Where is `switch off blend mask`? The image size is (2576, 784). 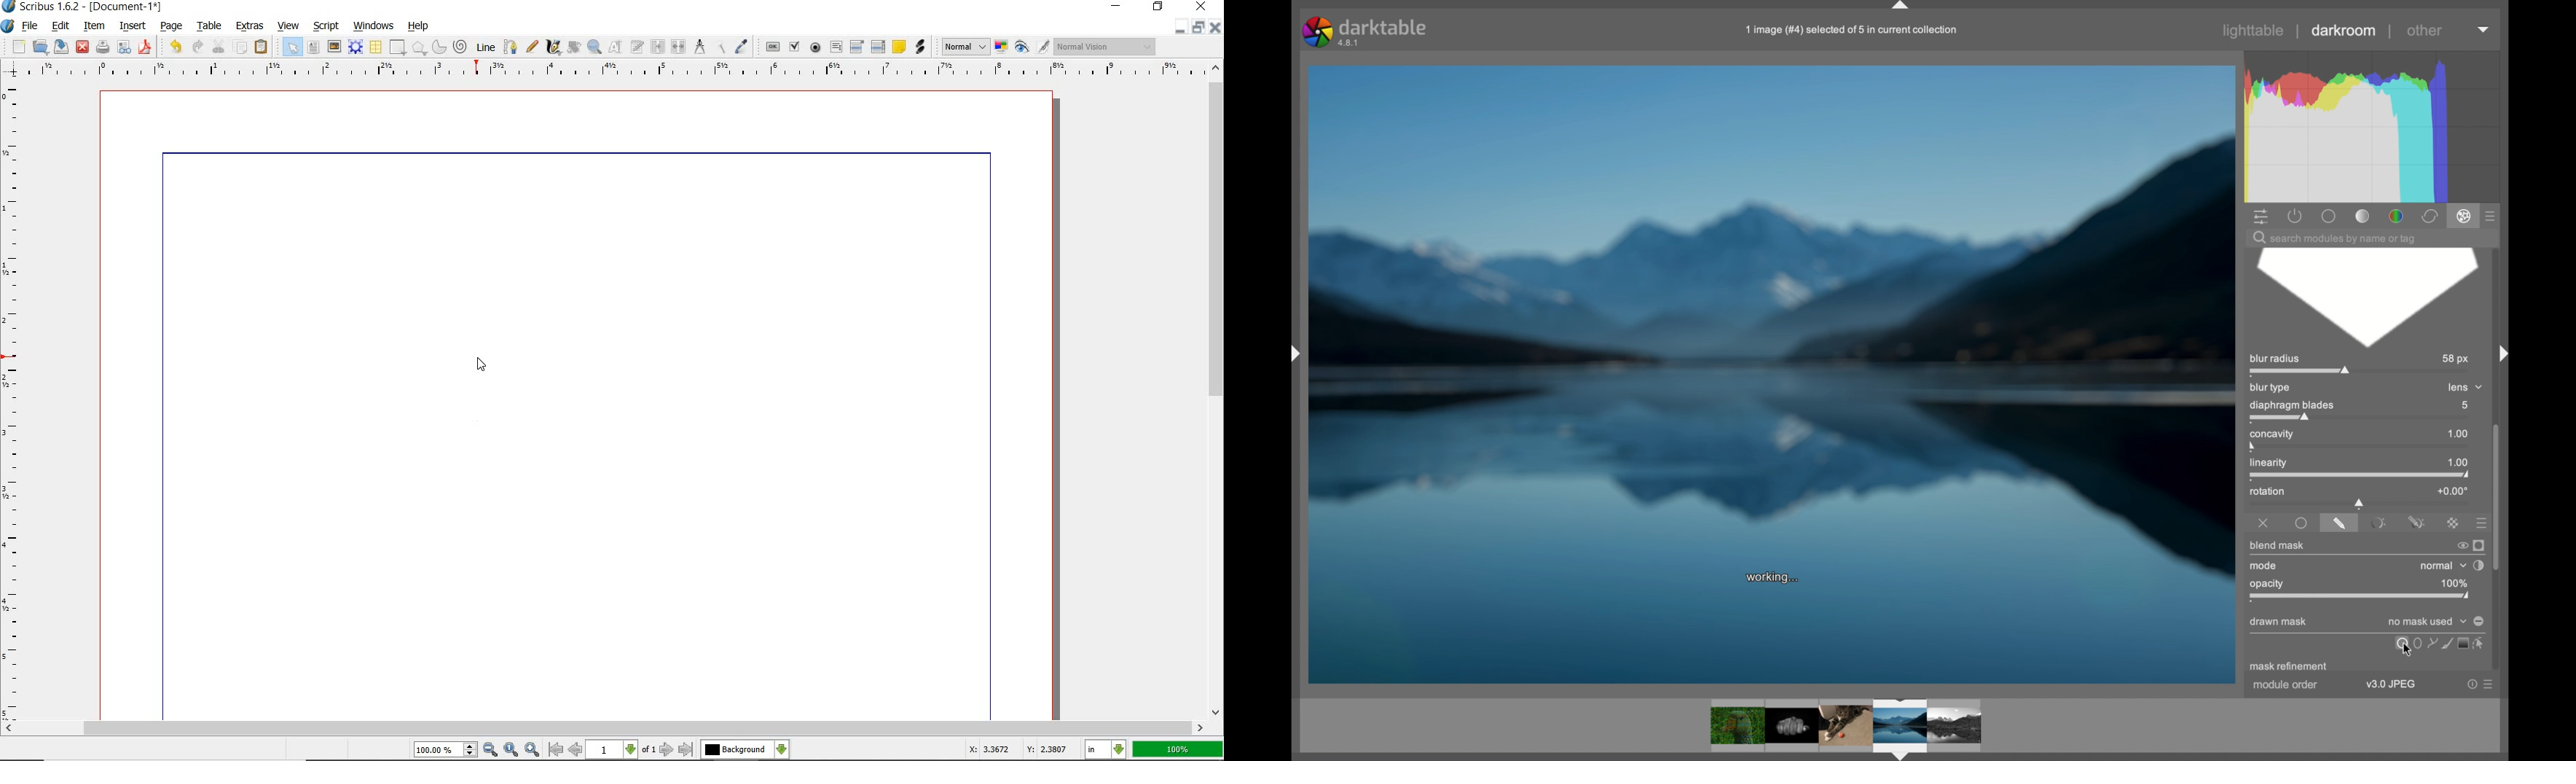
switch off blend mask is located at coordinates (2459, 545).